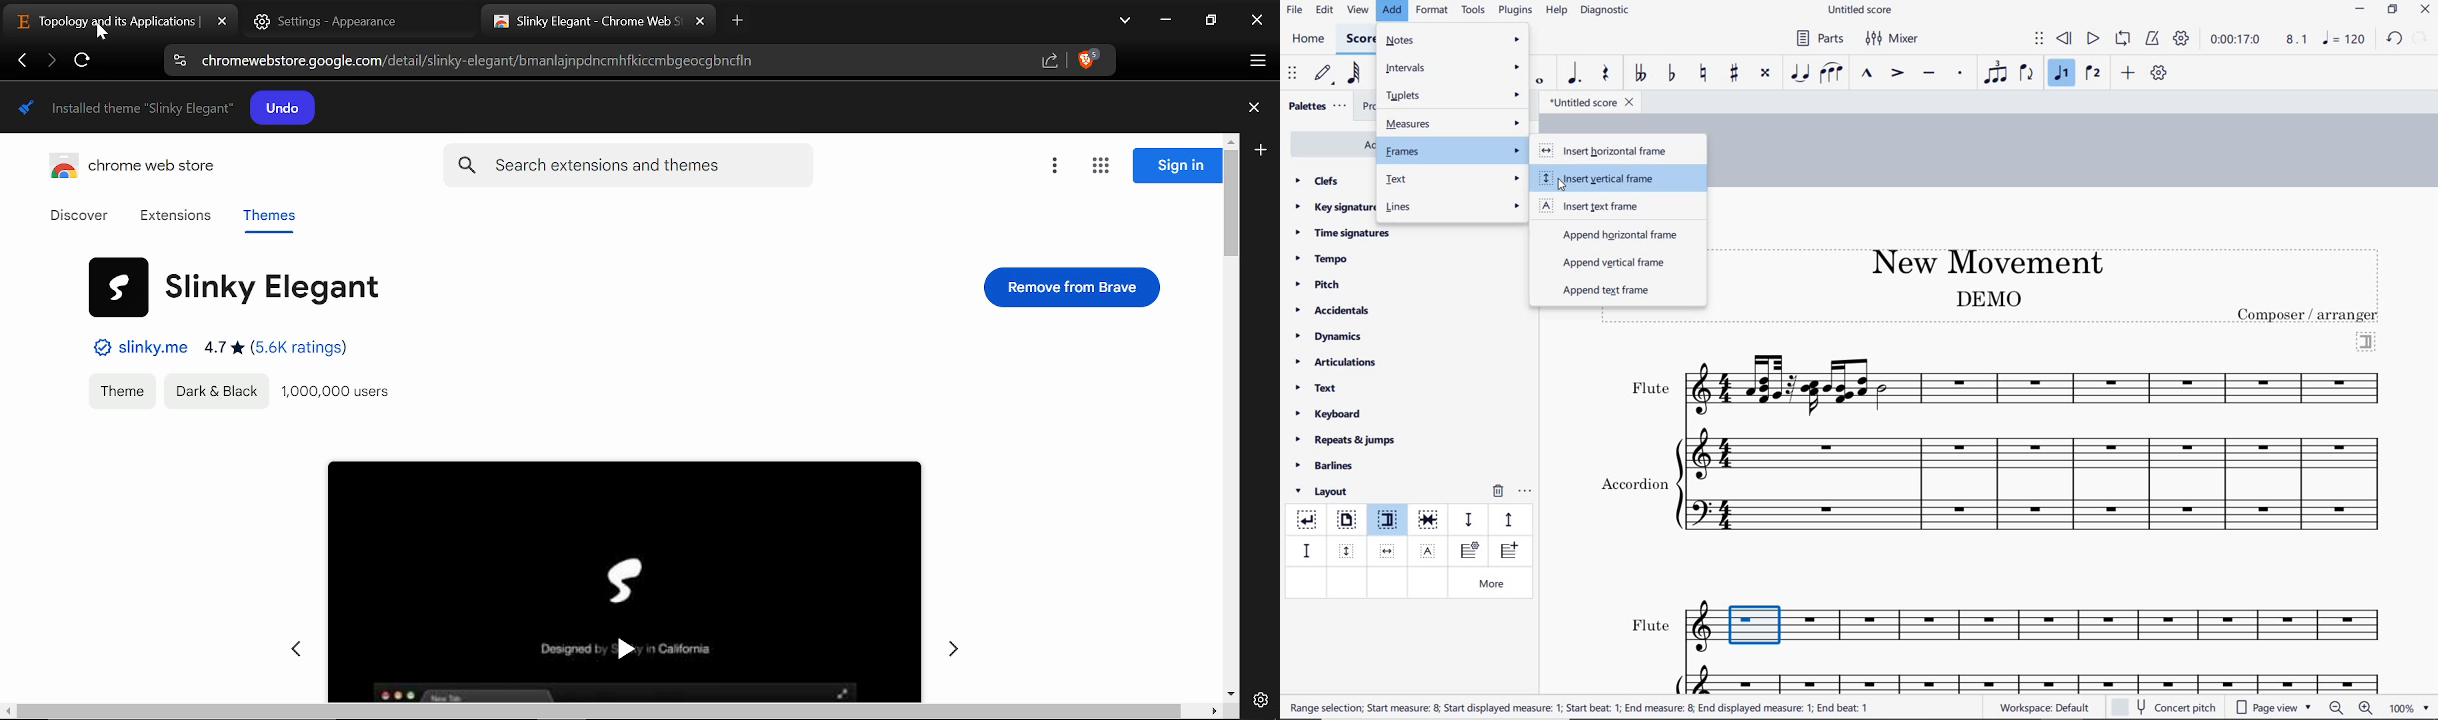 This screenshot has height=728, width=2464. I want to click on tuplet, so click(1993, 72).